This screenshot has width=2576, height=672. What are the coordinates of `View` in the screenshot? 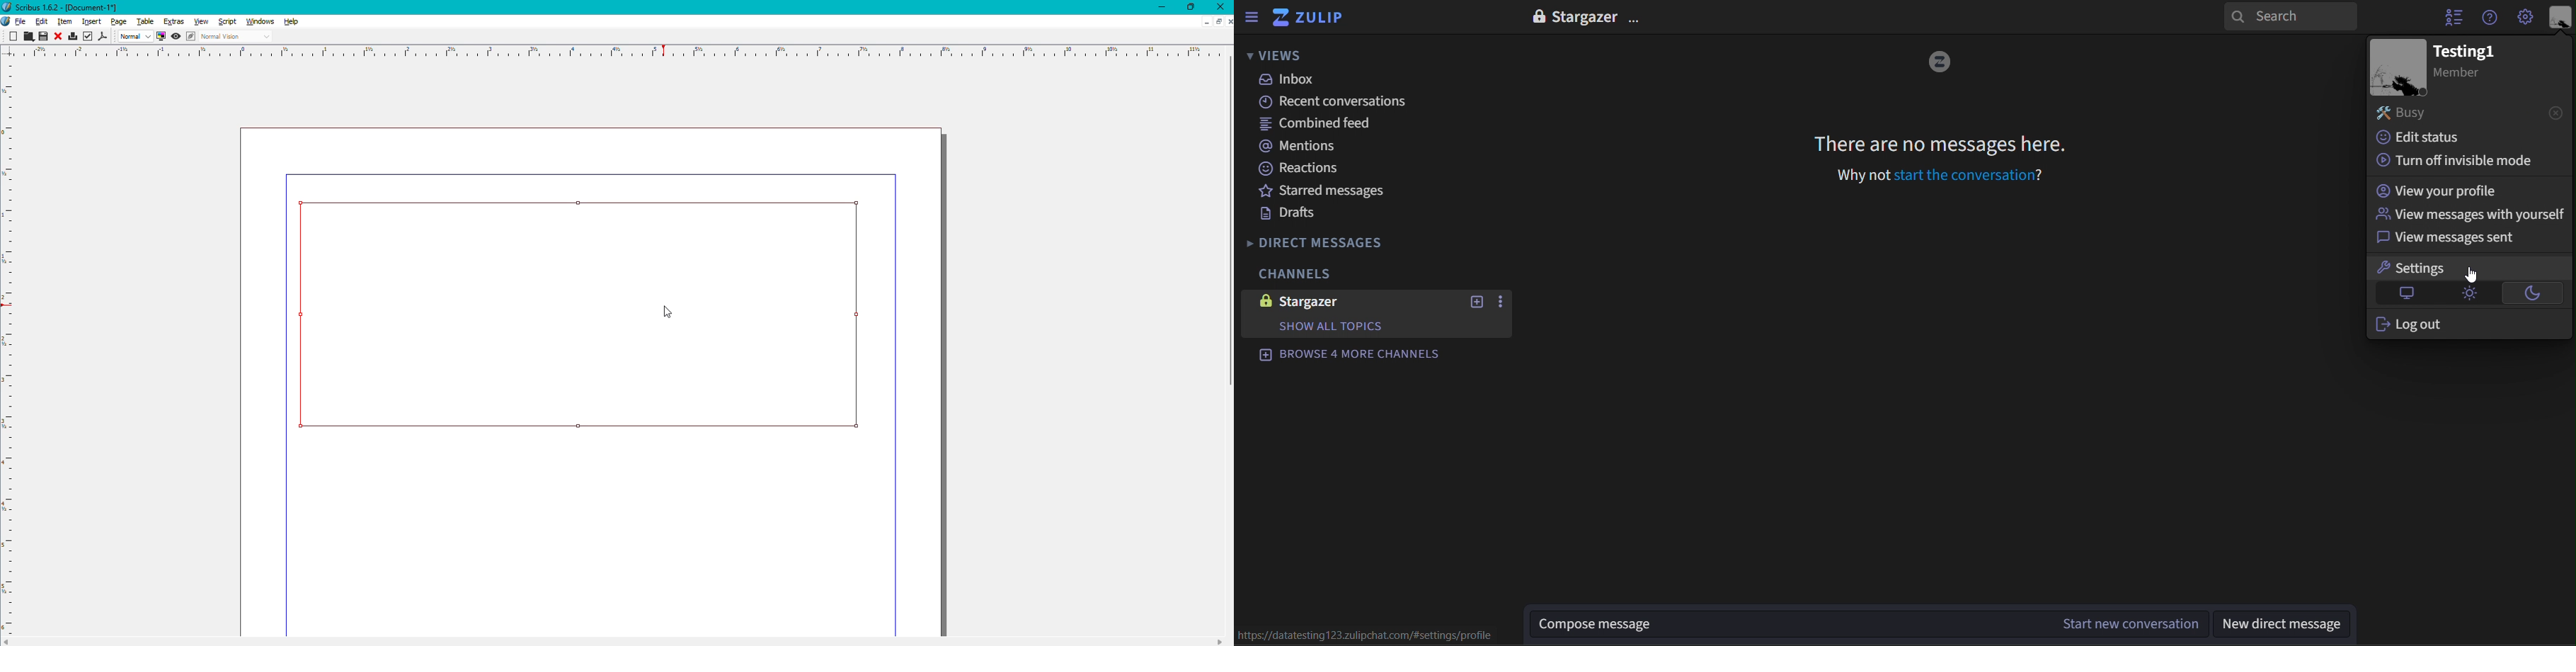 It's located at (201, 22).